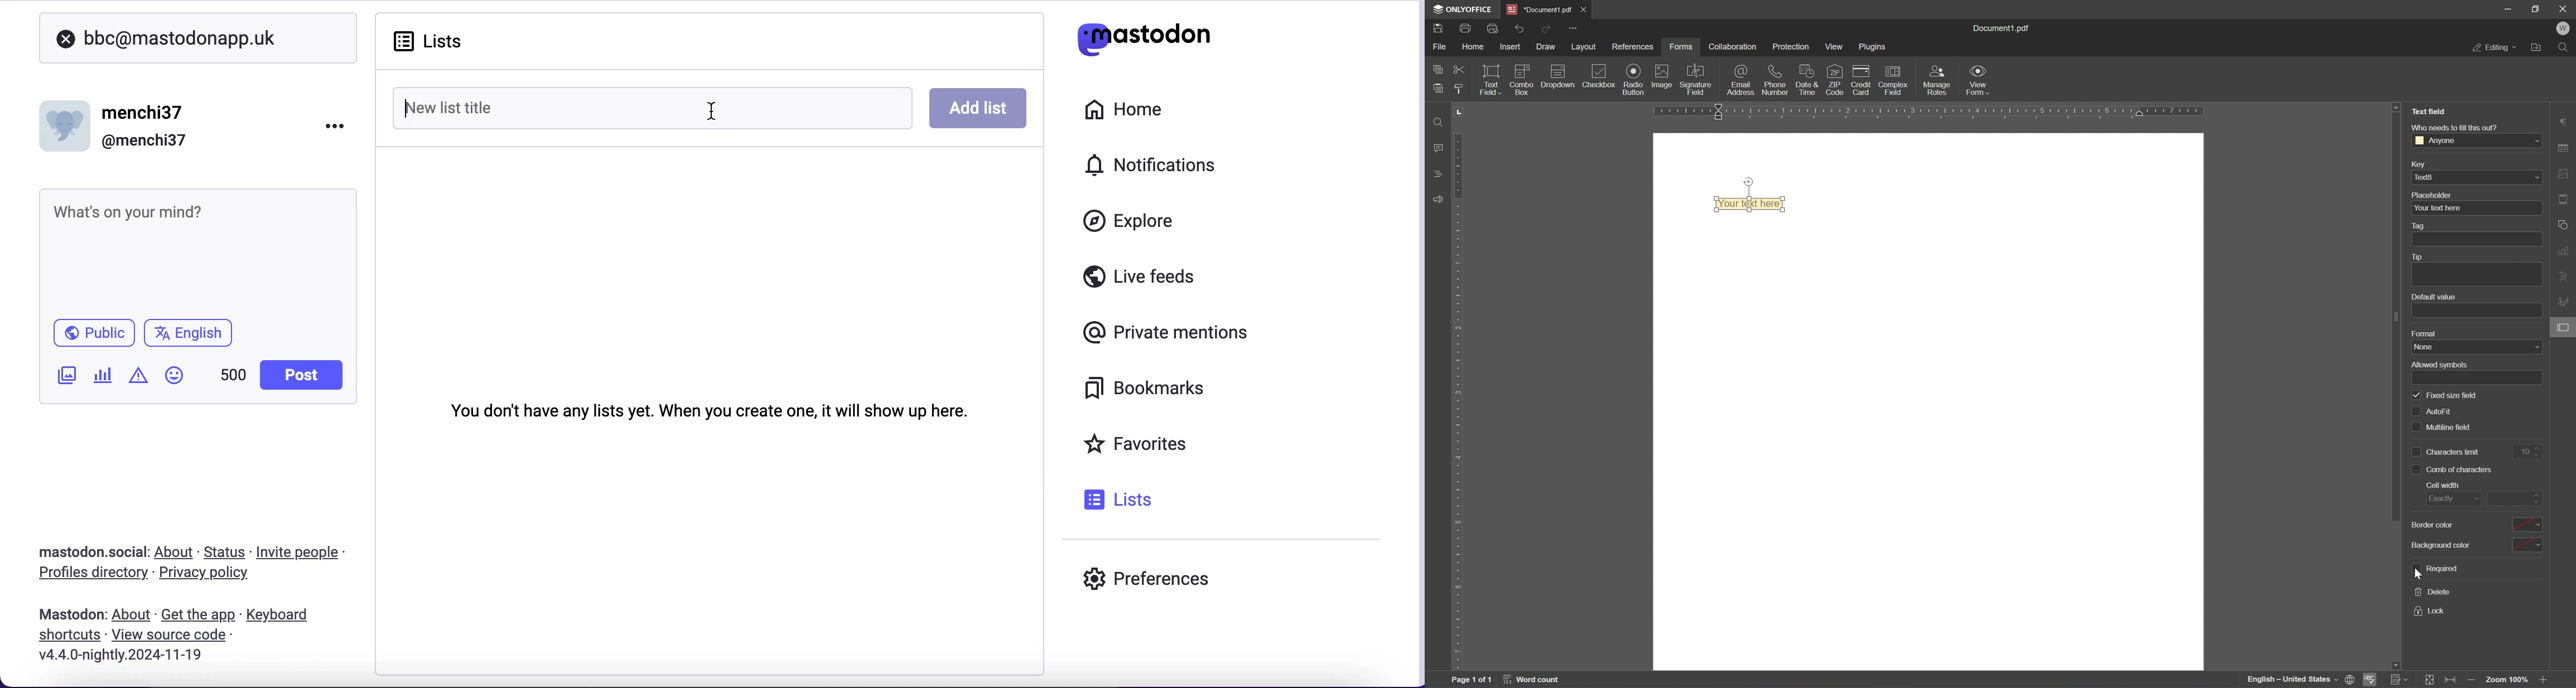 The image size is (2576, 700). Describe the element at coordinates (1584, 10) in the screenshot. I see `close` at that location.